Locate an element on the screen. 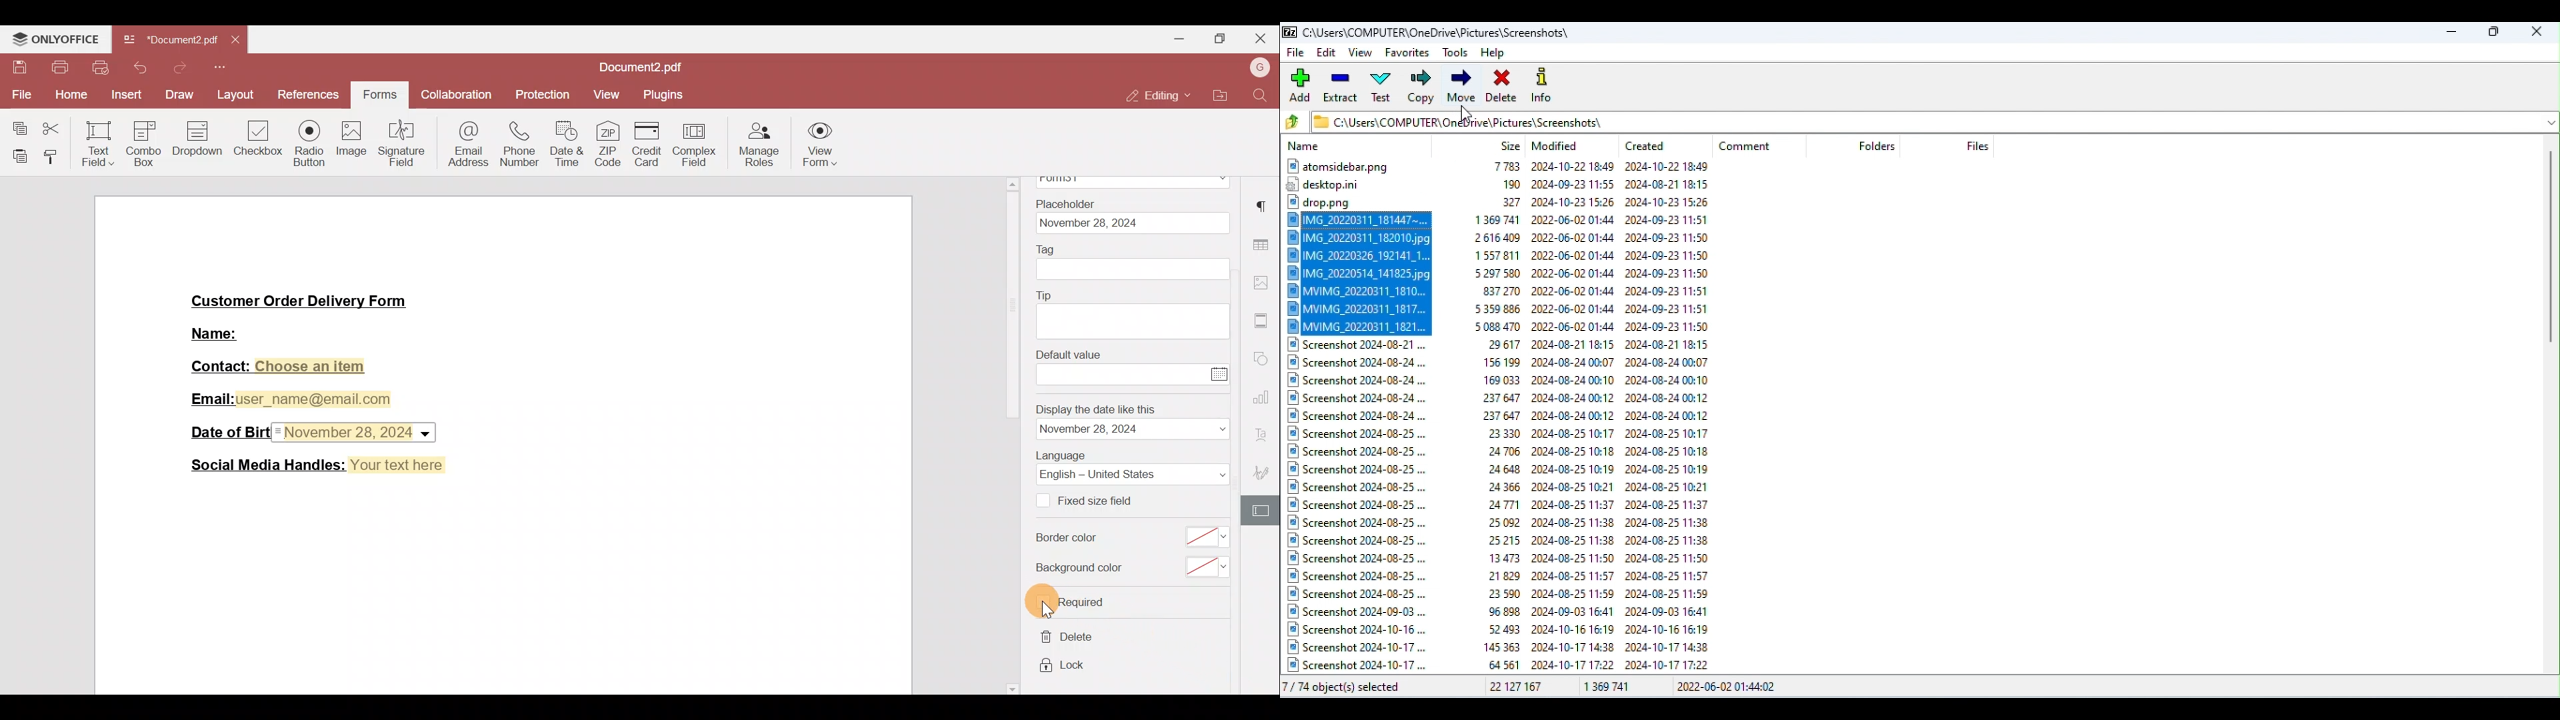 The width and height of the screenshot is (2576, 728). Paste is located at coordinates (16, 153).